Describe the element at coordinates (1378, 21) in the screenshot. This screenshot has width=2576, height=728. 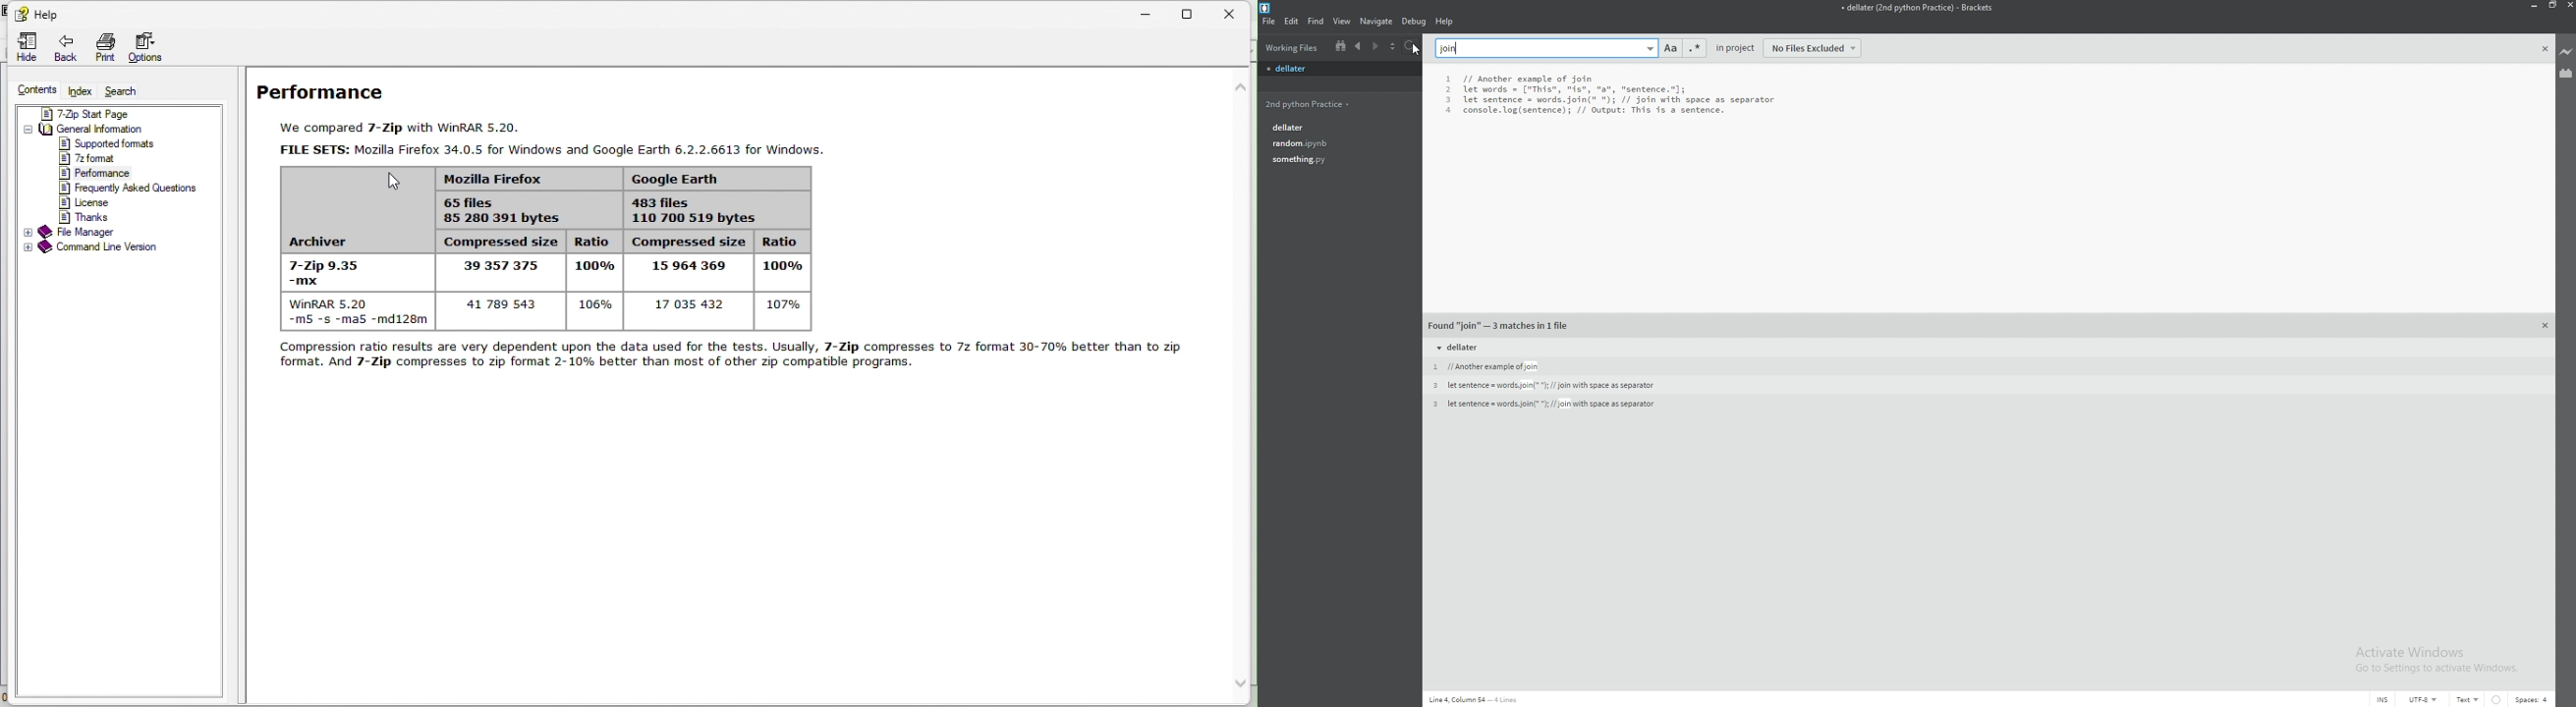
I see `navigate` at that location.